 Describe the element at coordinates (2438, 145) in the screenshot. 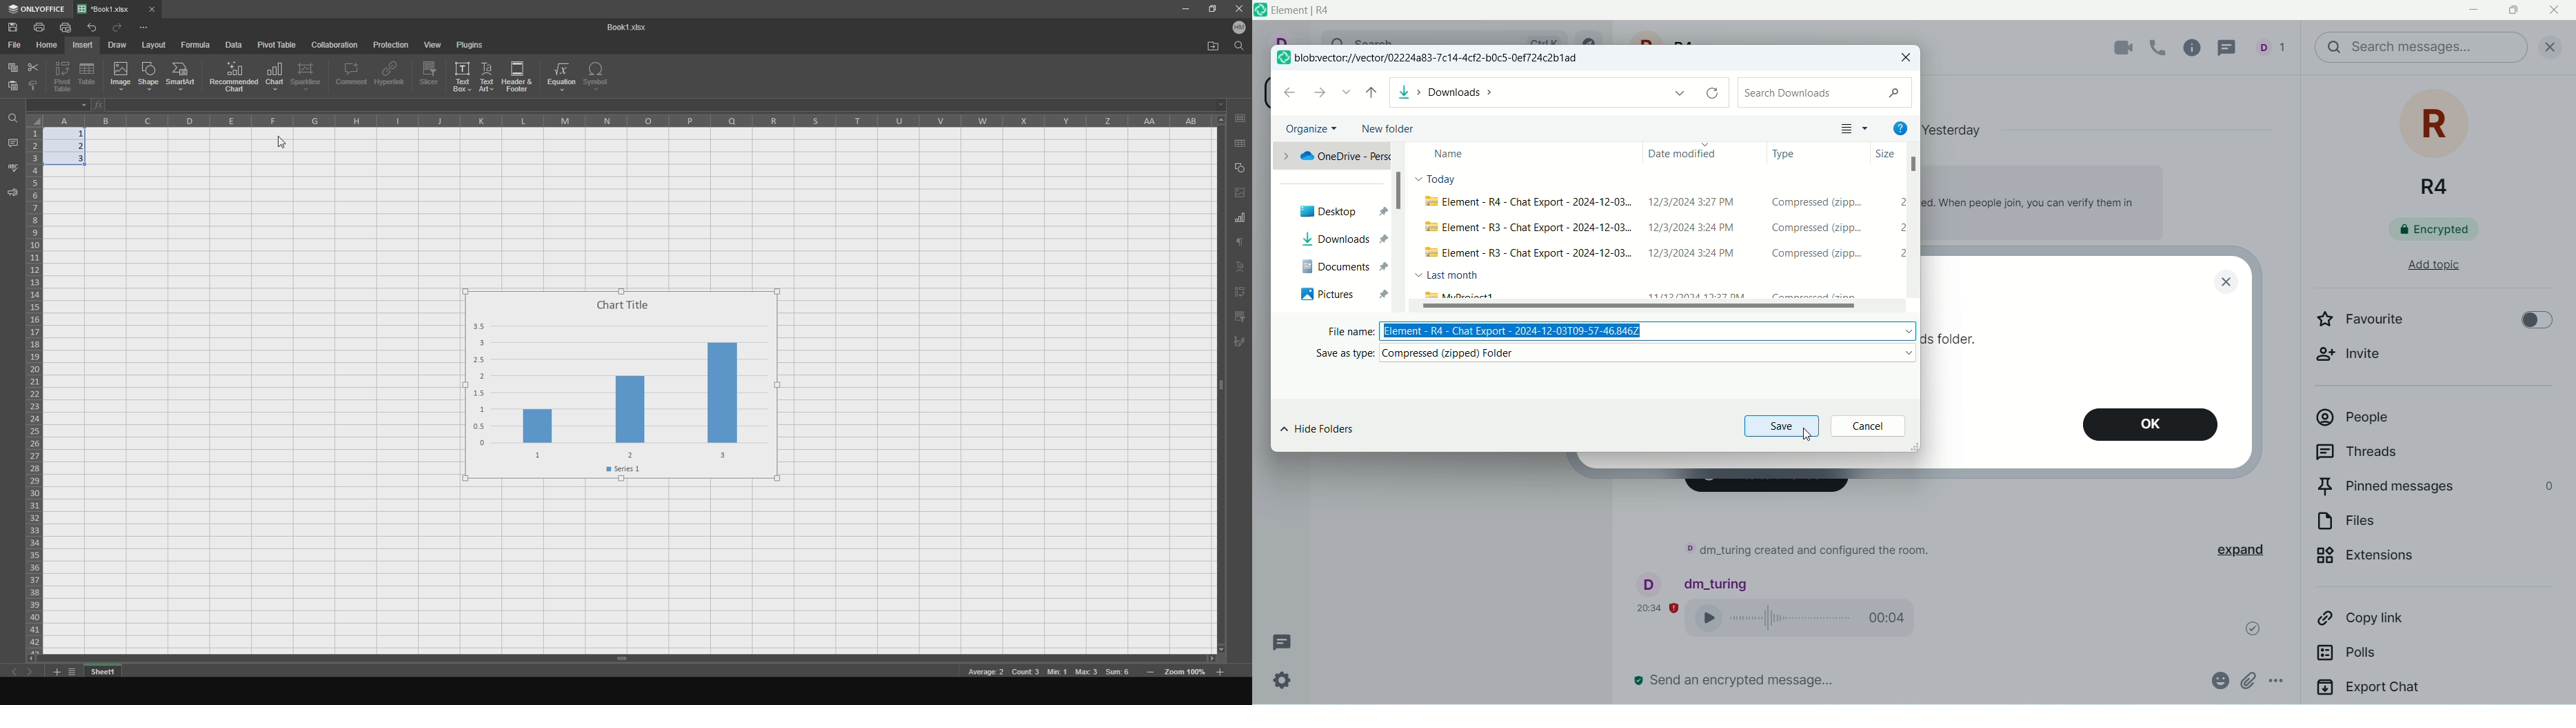

I see `room` at that location.